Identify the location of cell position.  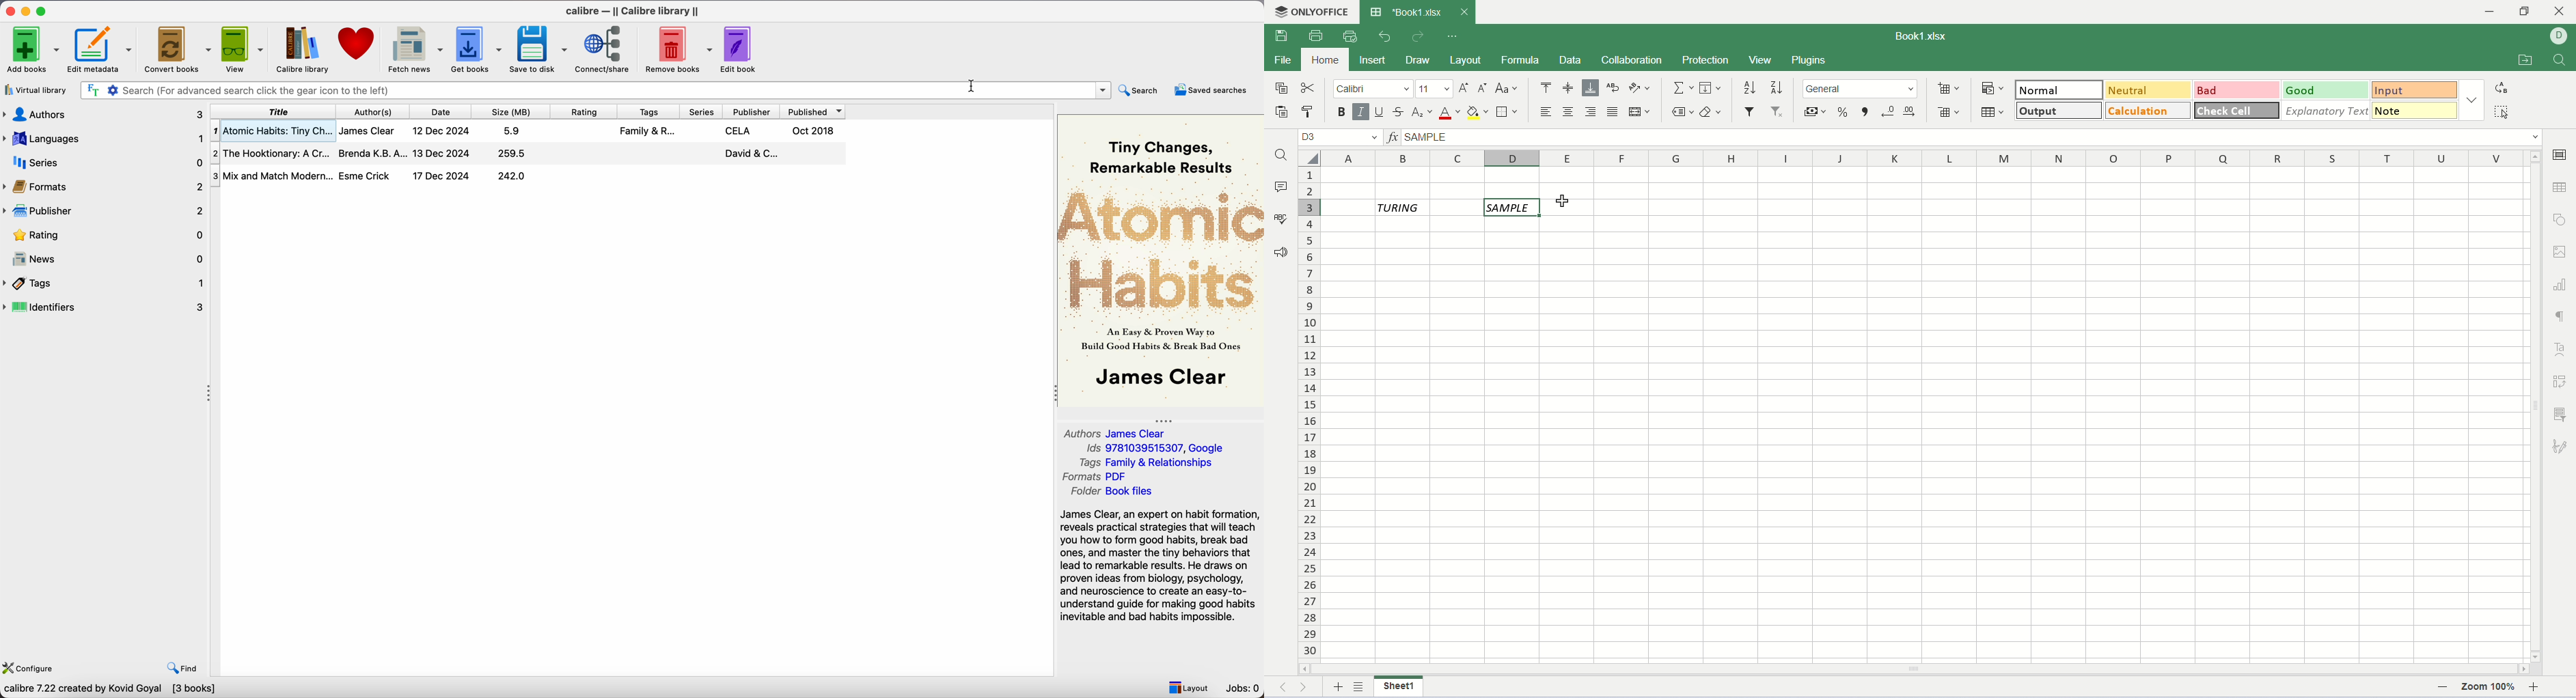
(1342, 137).